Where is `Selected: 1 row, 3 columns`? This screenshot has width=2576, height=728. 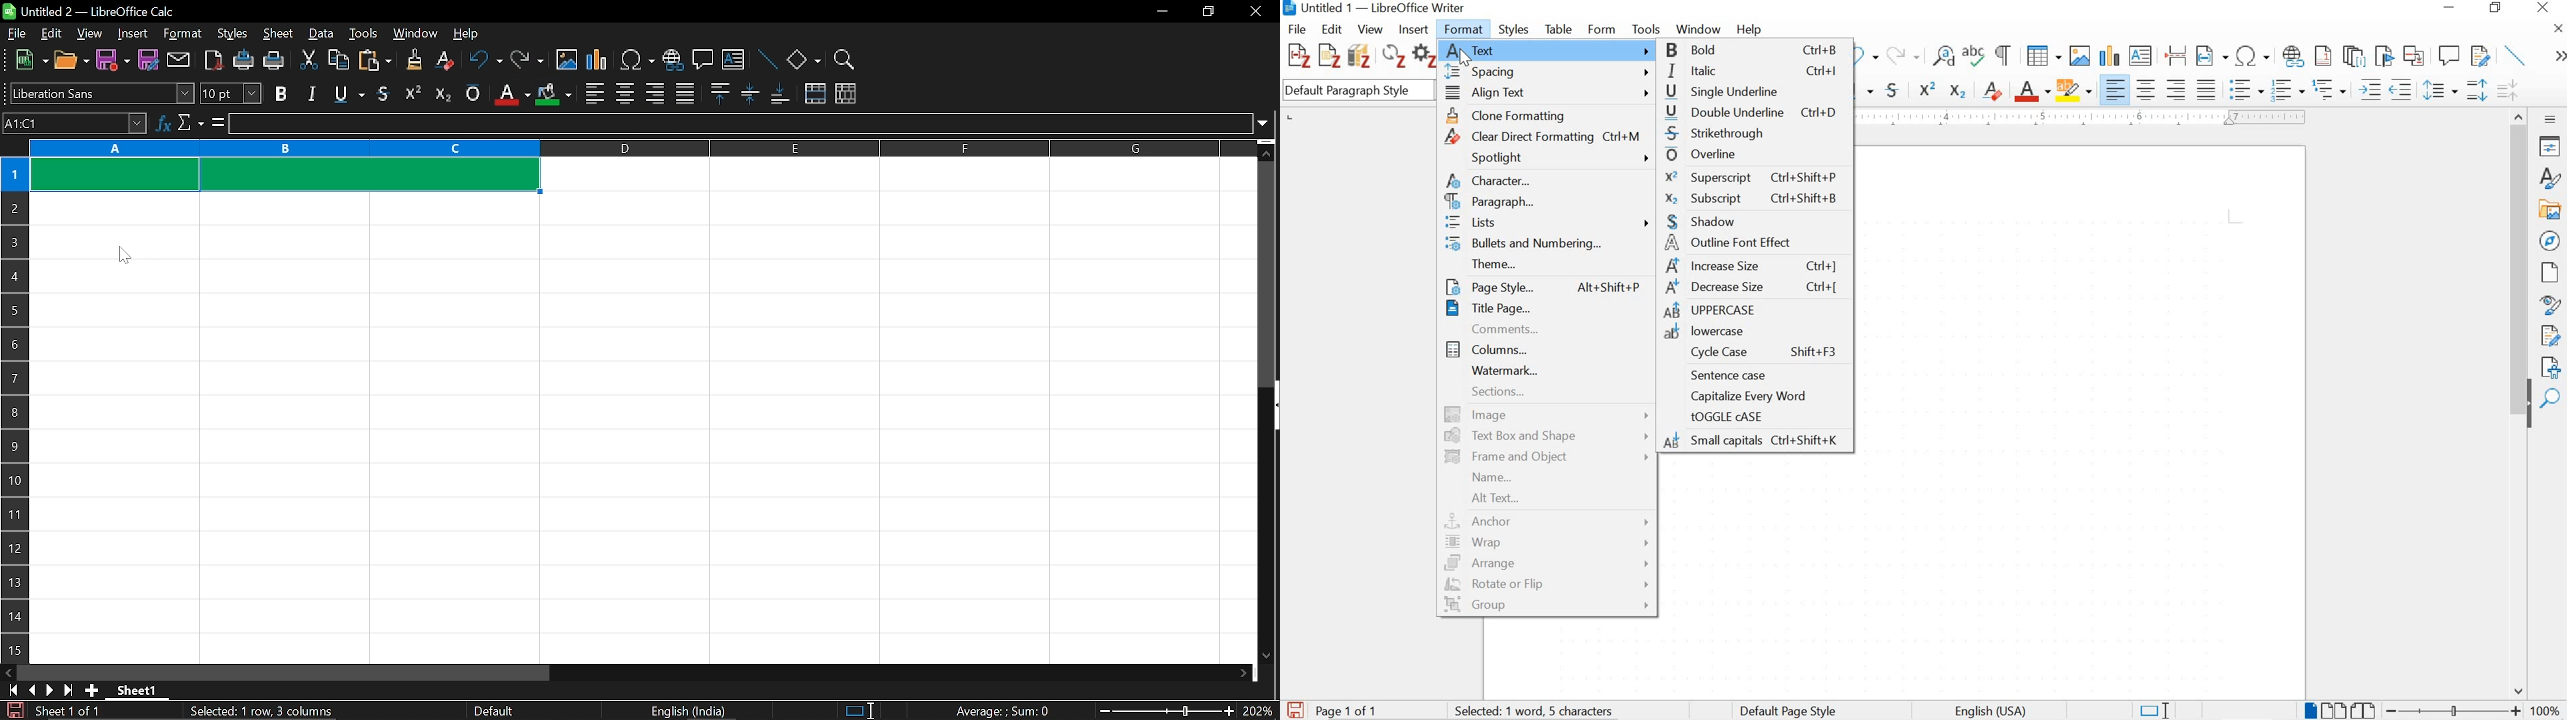
Selected: 1 row, 3 columns is located at coordinates (264, 709).